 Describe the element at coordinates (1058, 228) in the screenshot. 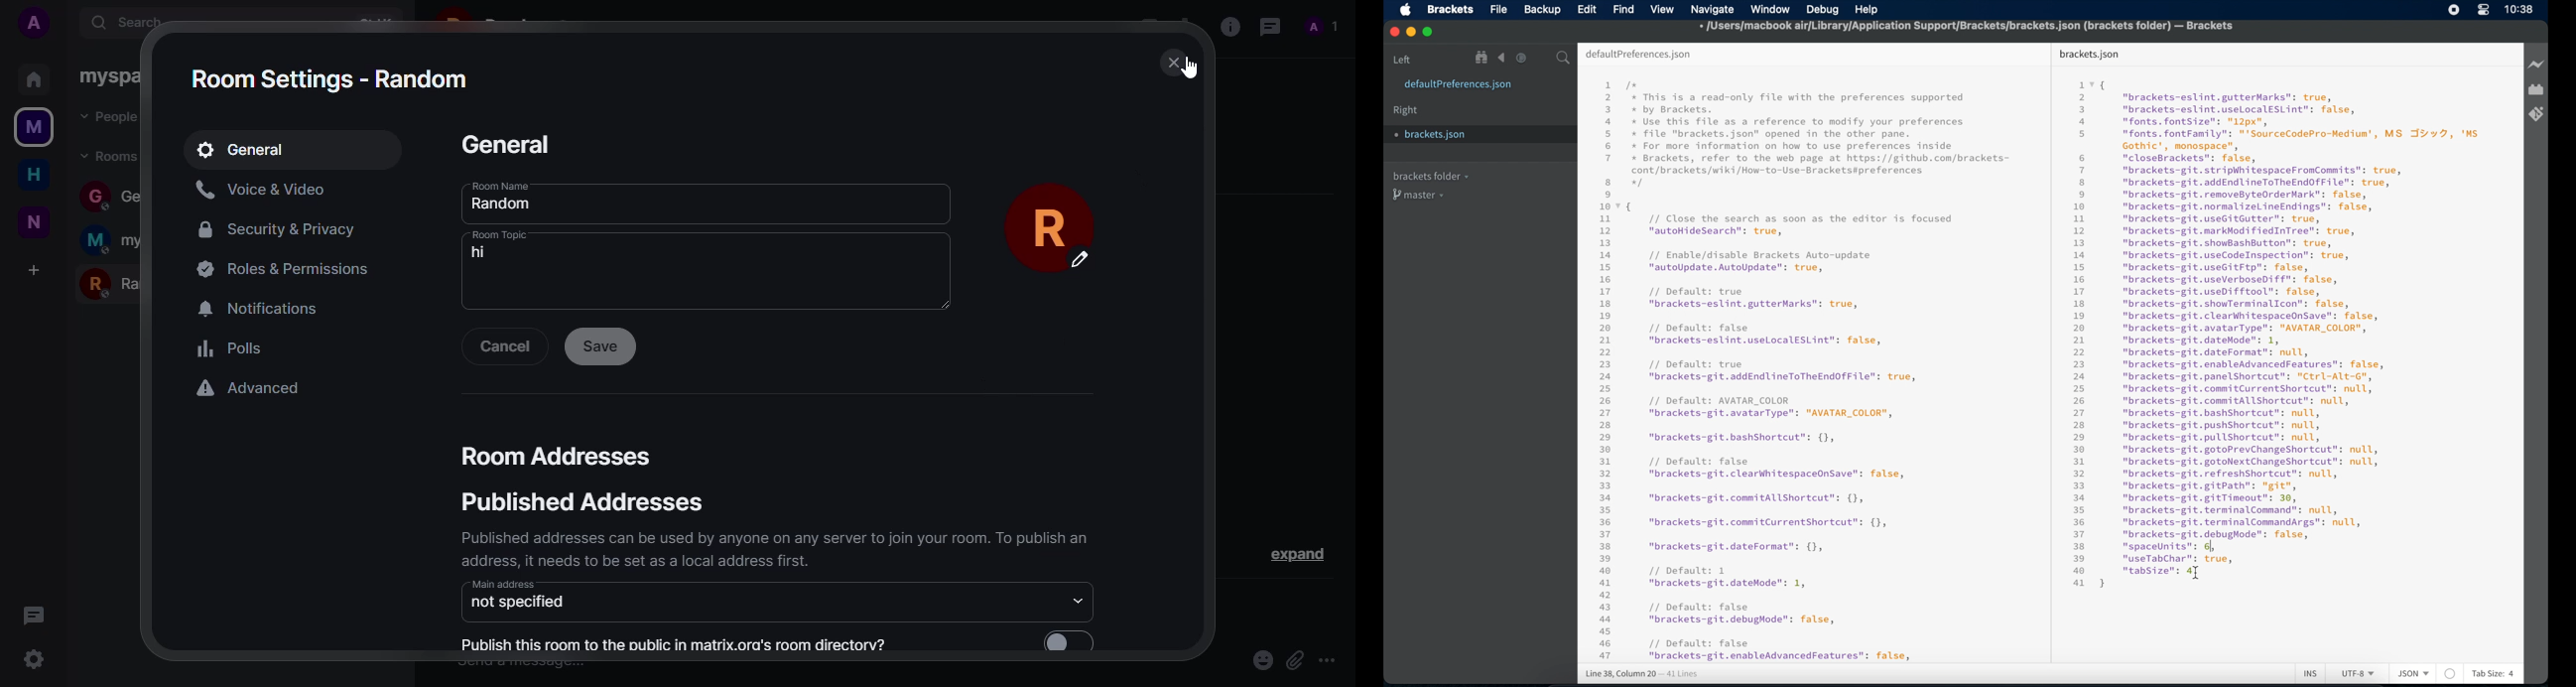

I see `profile pic` at that location.